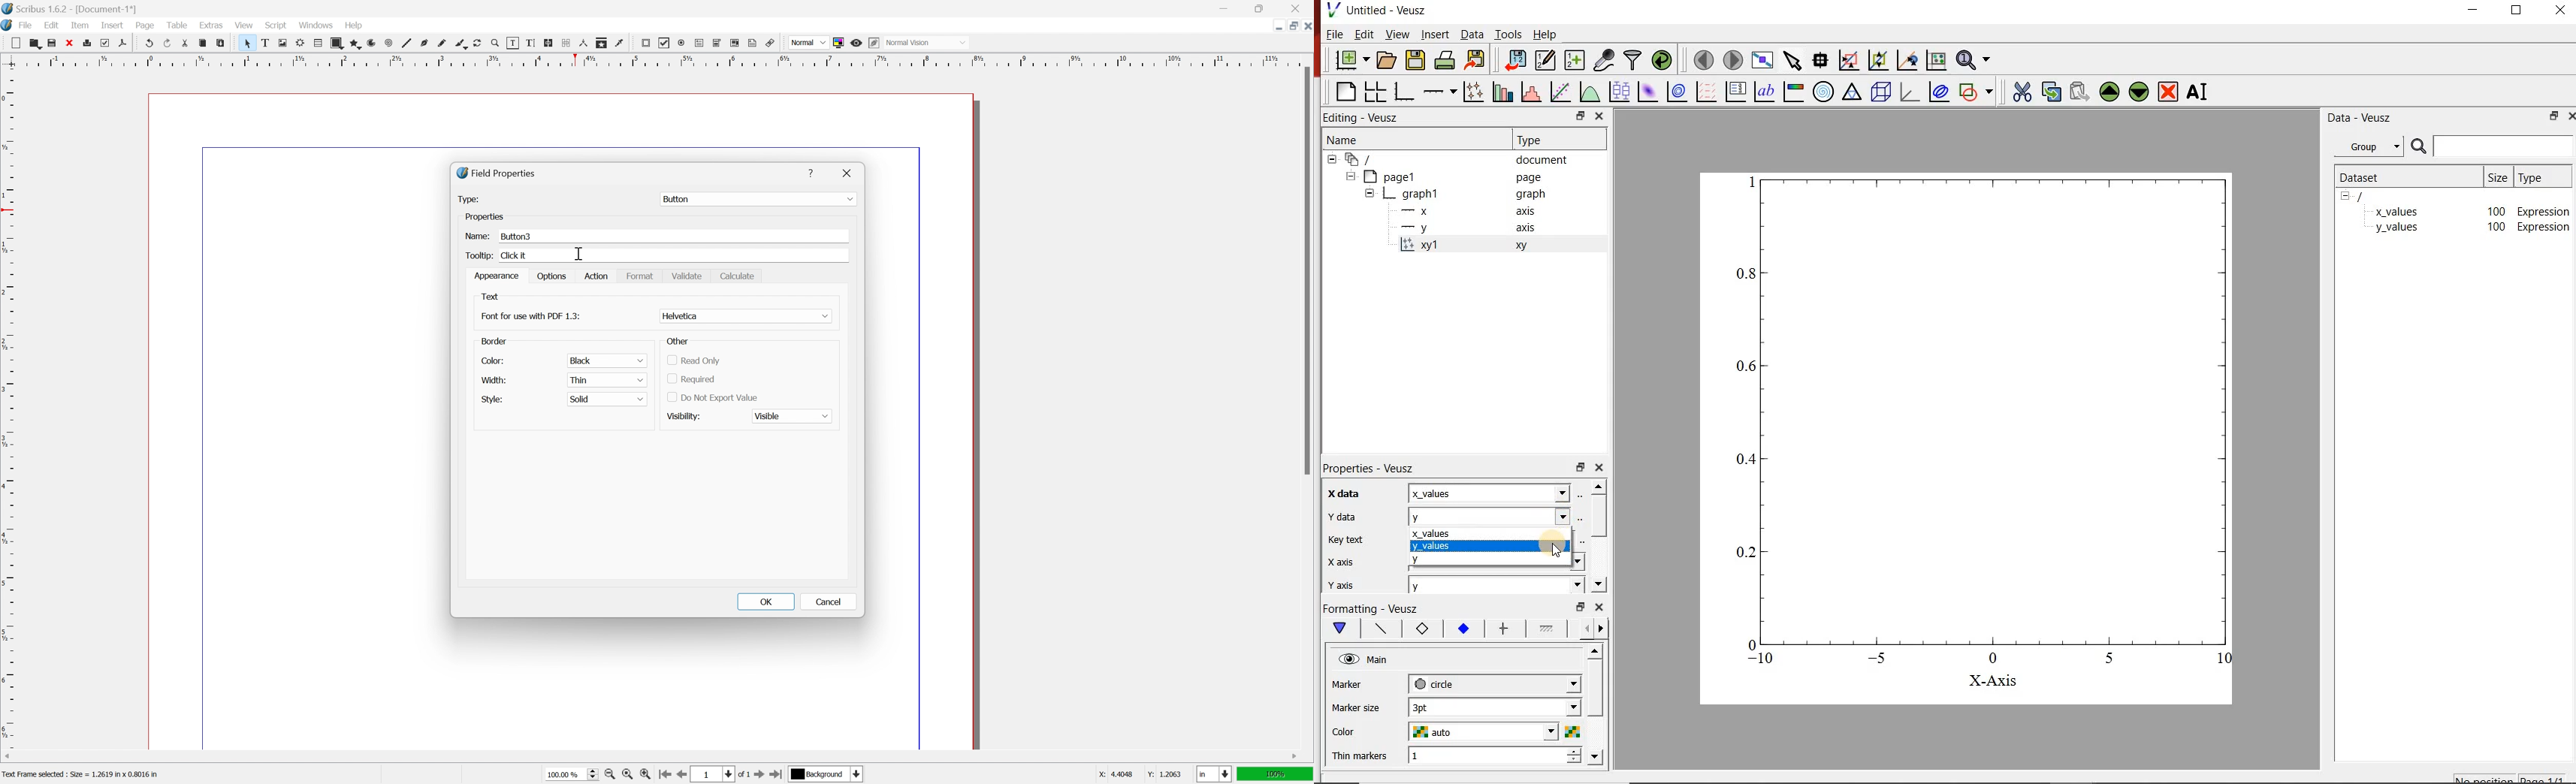  I want to click on preflight verifier, so click(105, 43).